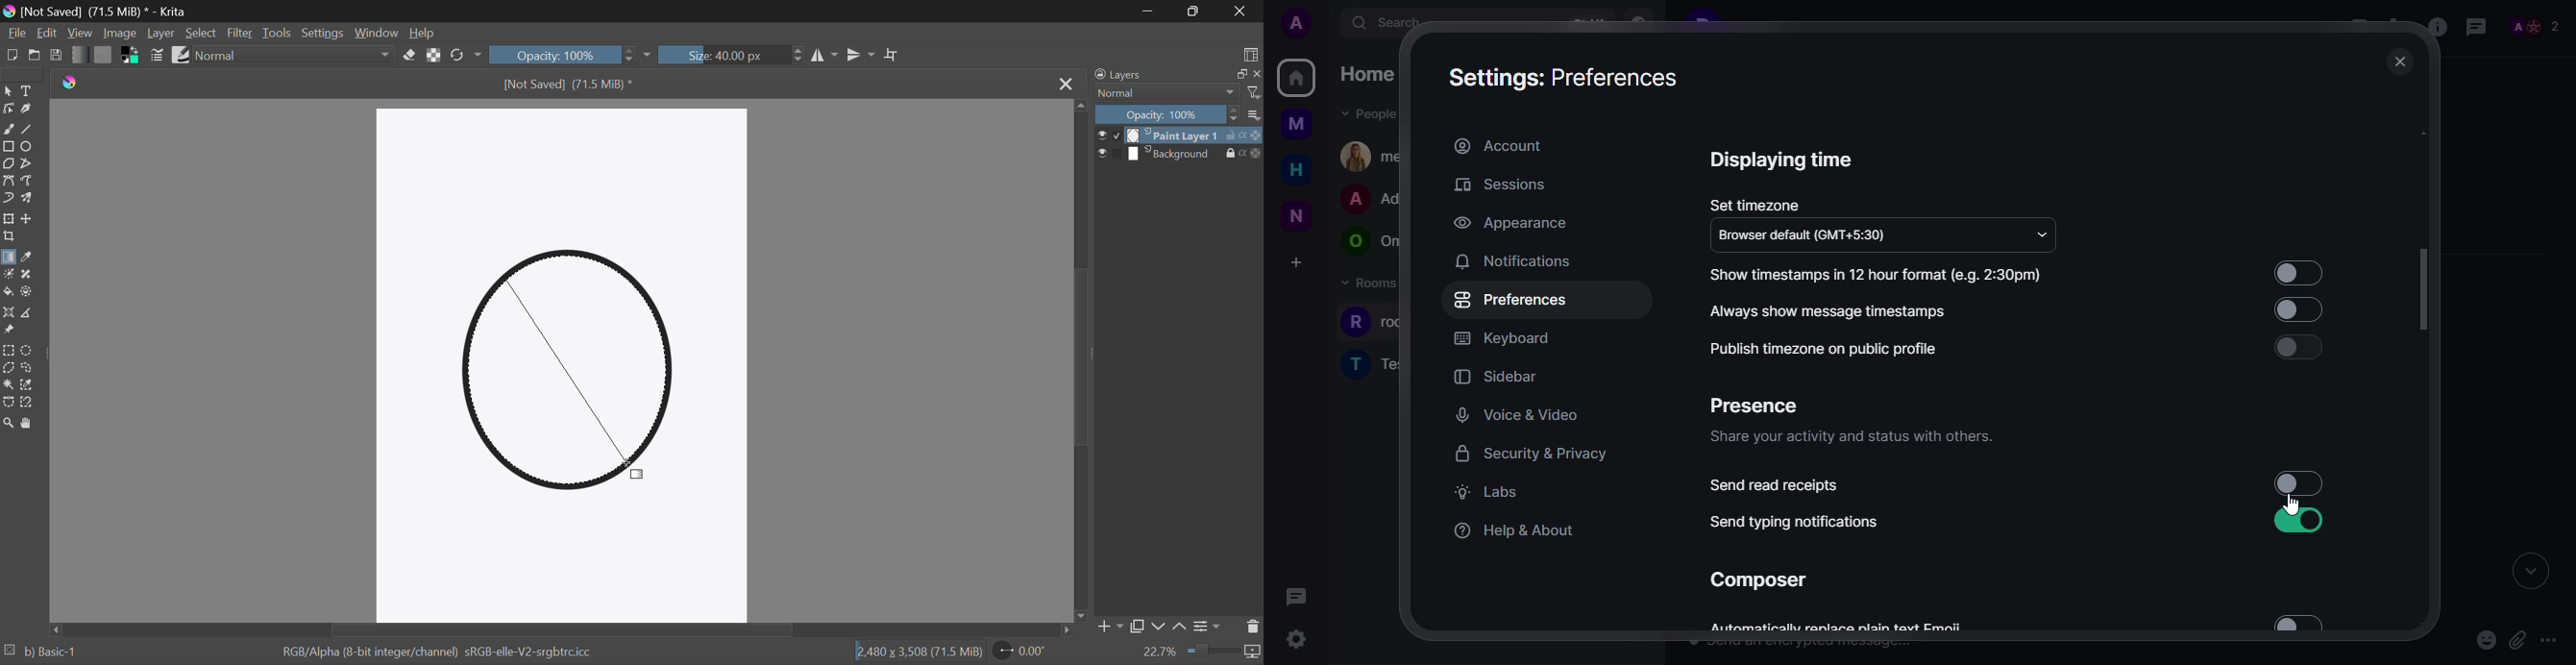 Image resolution: width=2576 pixels, height=672 pixels. I want to click on filter, so click(1253, 93).